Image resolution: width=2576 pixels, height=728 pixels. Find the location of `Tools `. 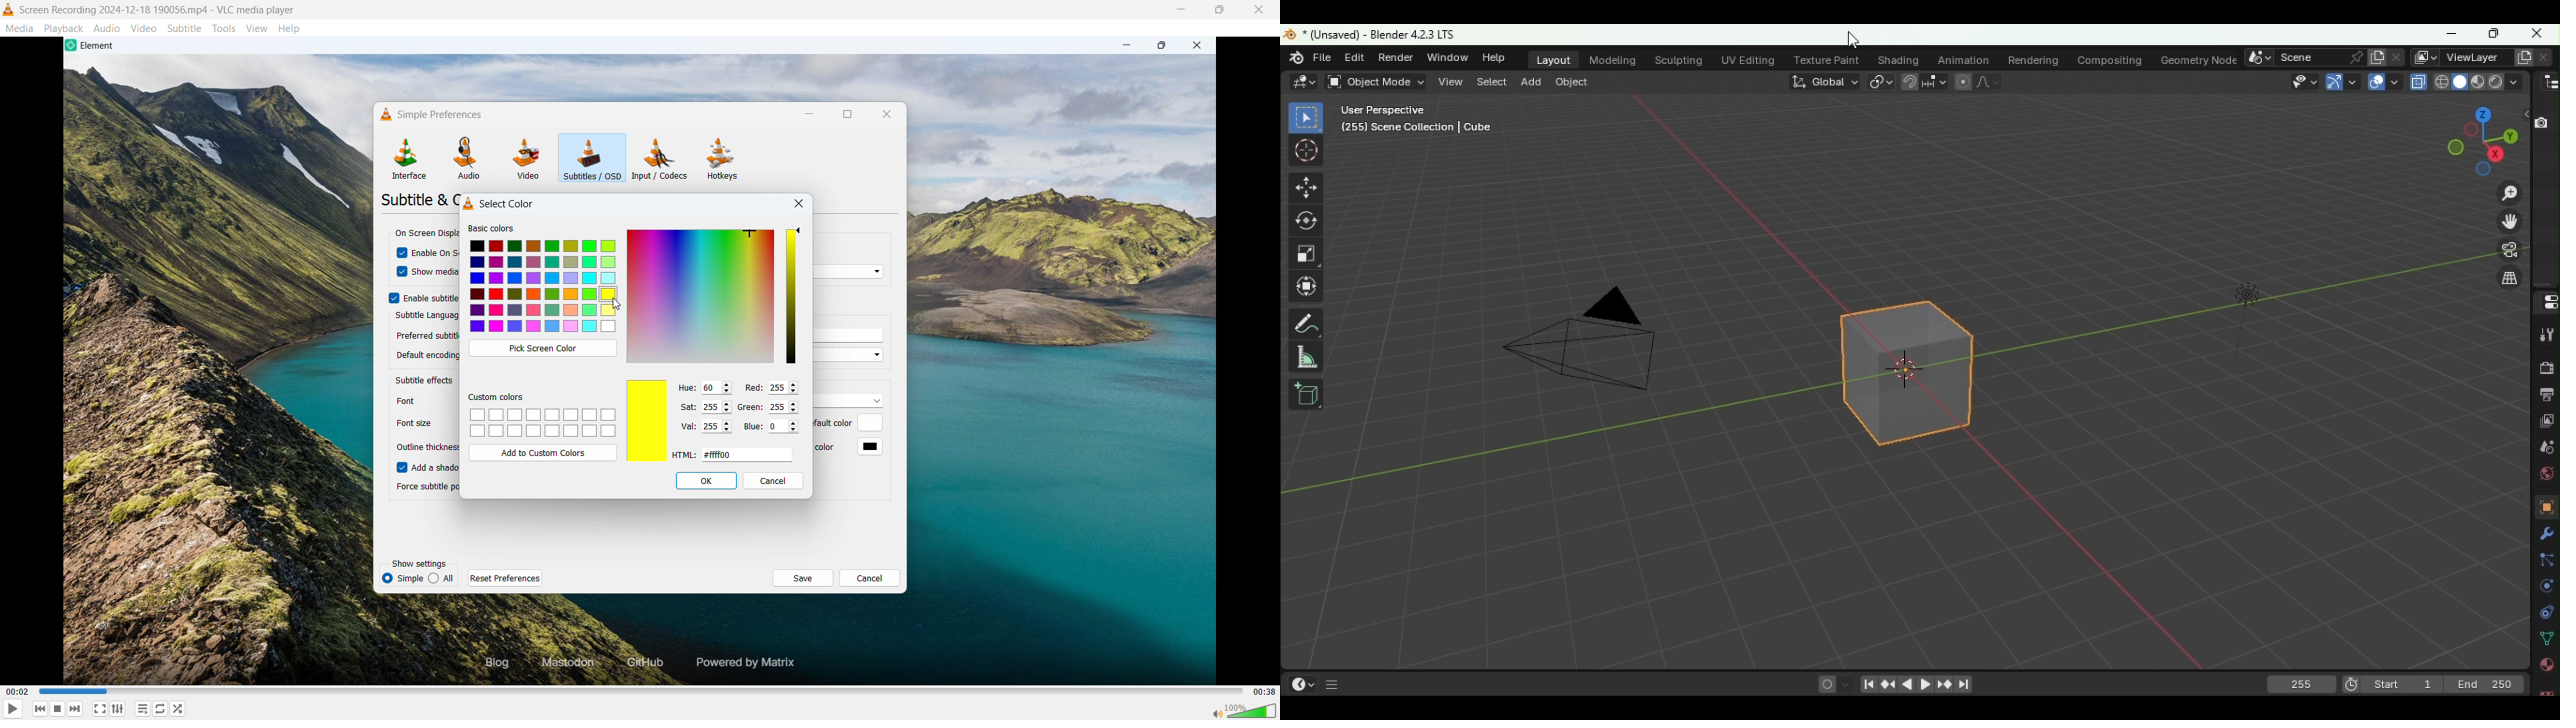

Tools  is located at coordinates (224, 28).